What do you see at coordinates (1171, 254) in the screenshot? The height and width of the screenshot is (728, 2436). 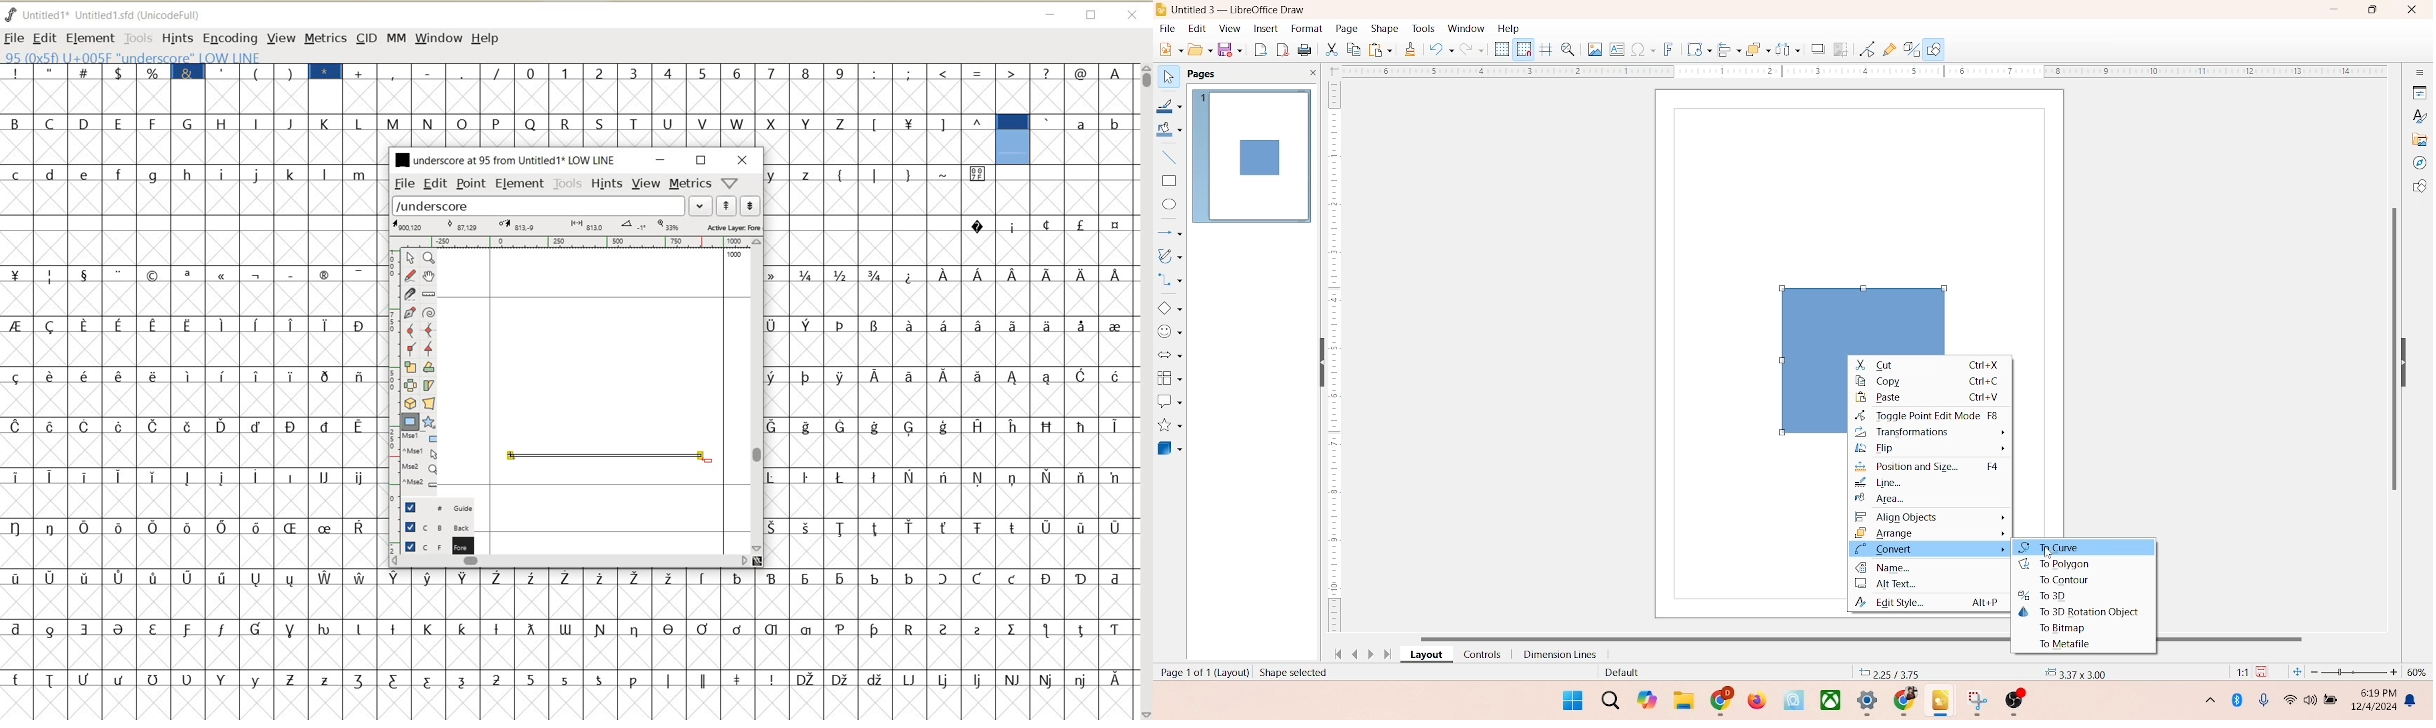 I see `curves and polygons` at bounding box center [1171, 254].